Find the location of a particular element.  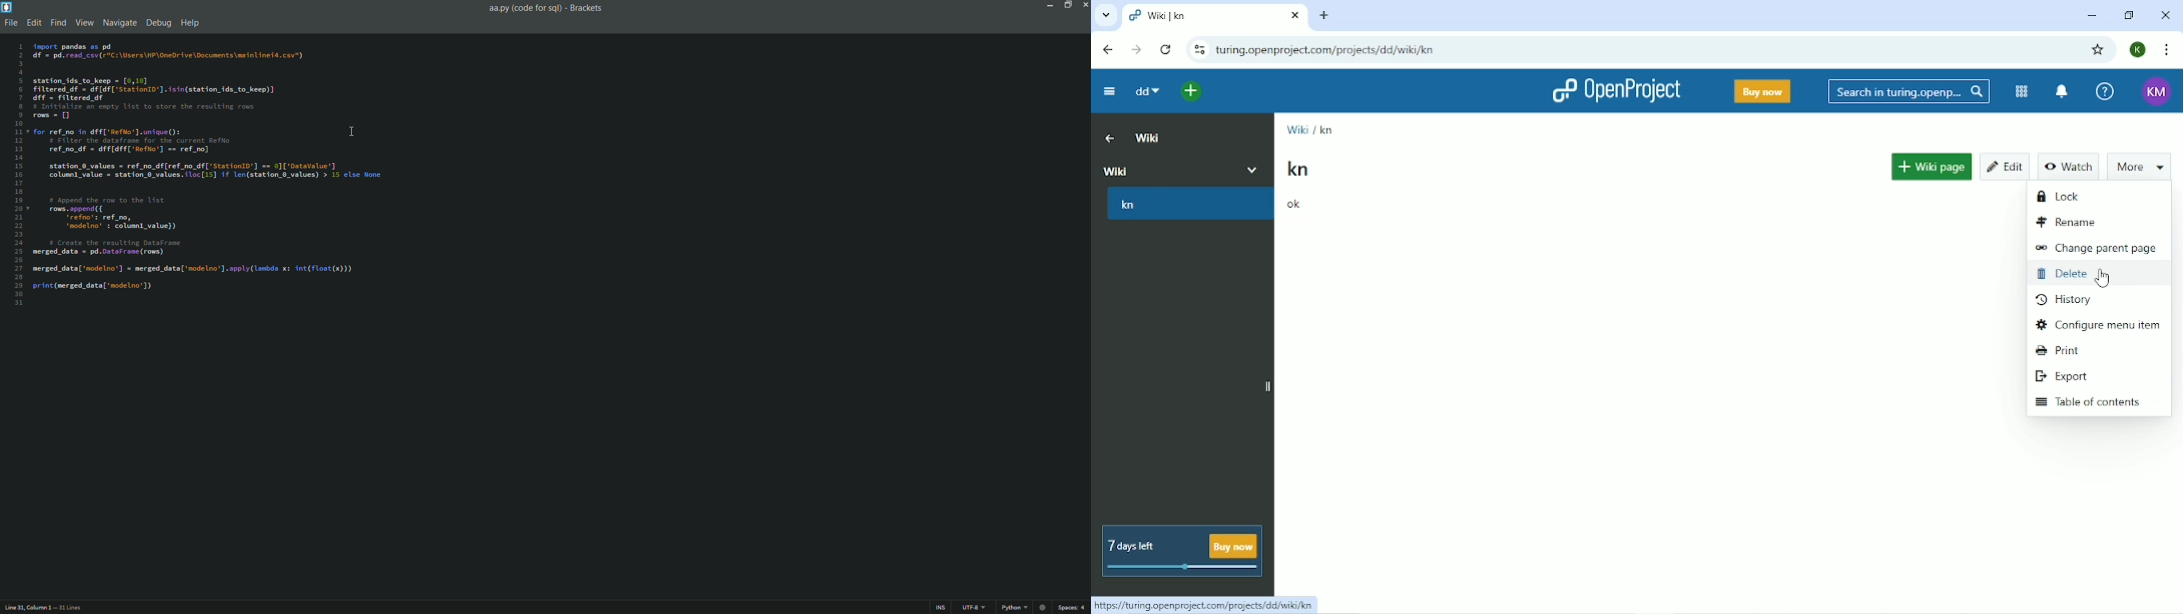

Link is located at coordinates (1204, 604).